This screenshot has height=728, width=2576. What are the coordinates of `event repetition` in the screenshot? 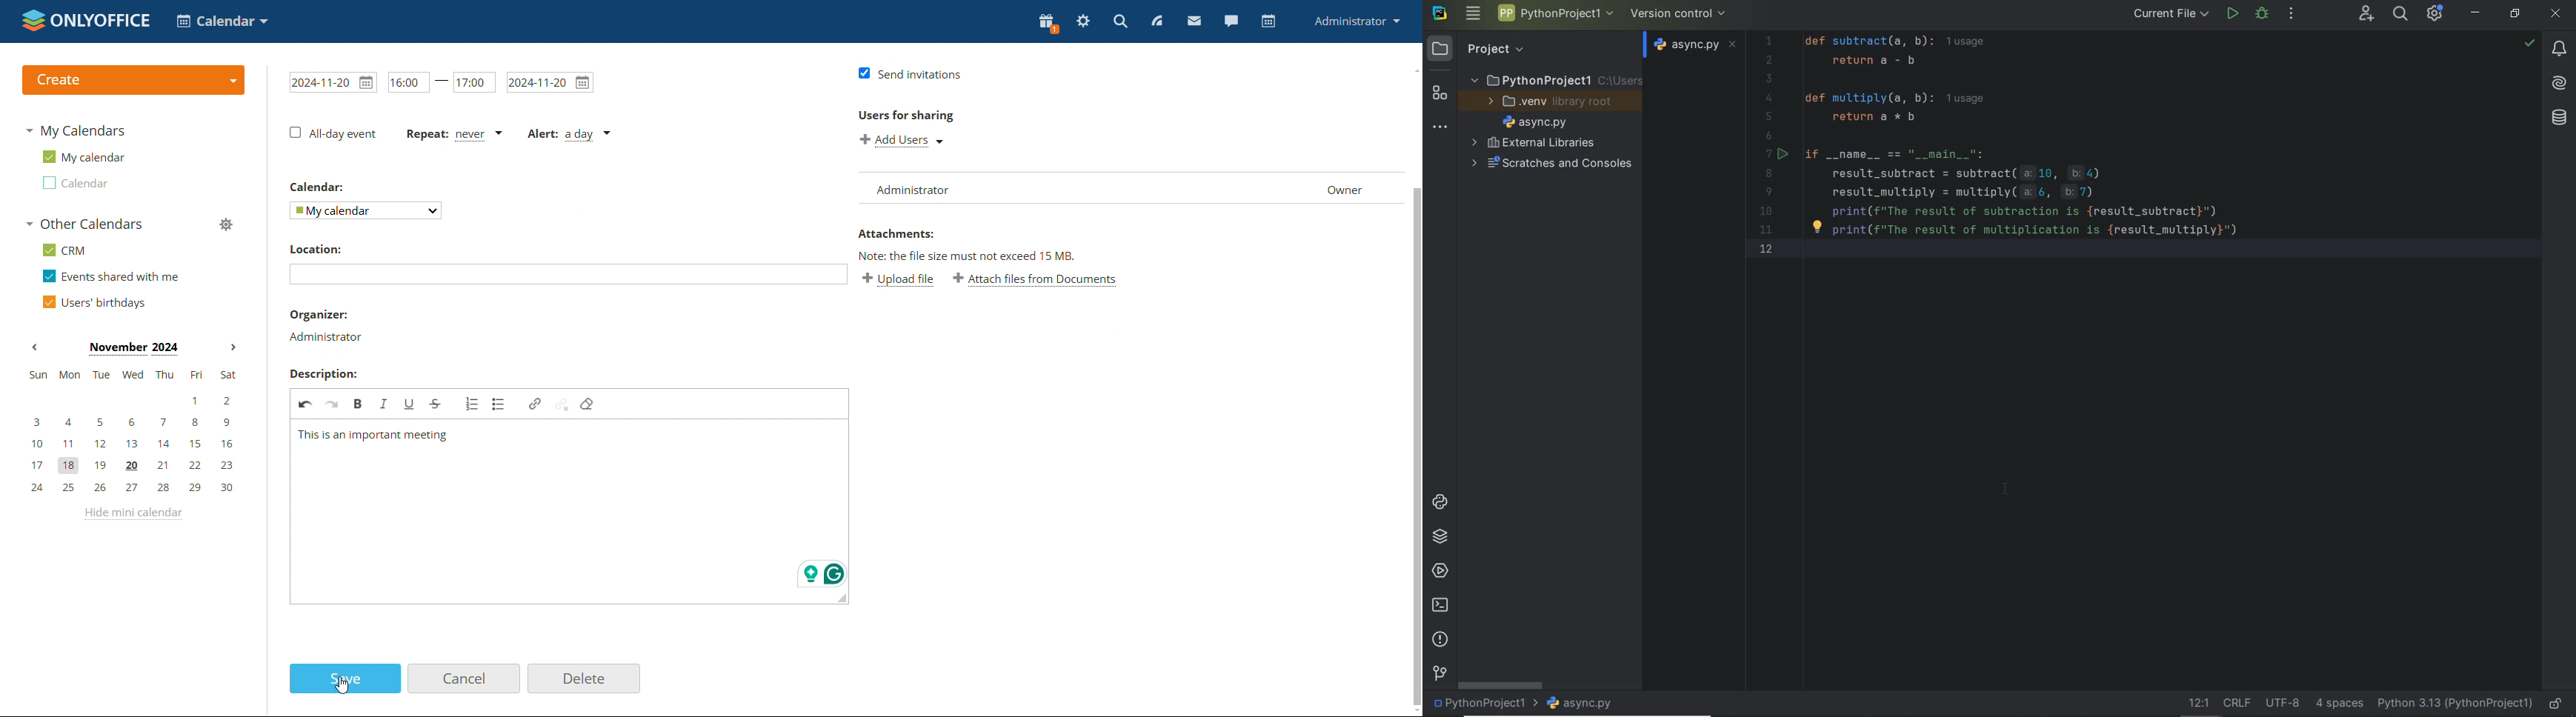 It's located at (454, 133).